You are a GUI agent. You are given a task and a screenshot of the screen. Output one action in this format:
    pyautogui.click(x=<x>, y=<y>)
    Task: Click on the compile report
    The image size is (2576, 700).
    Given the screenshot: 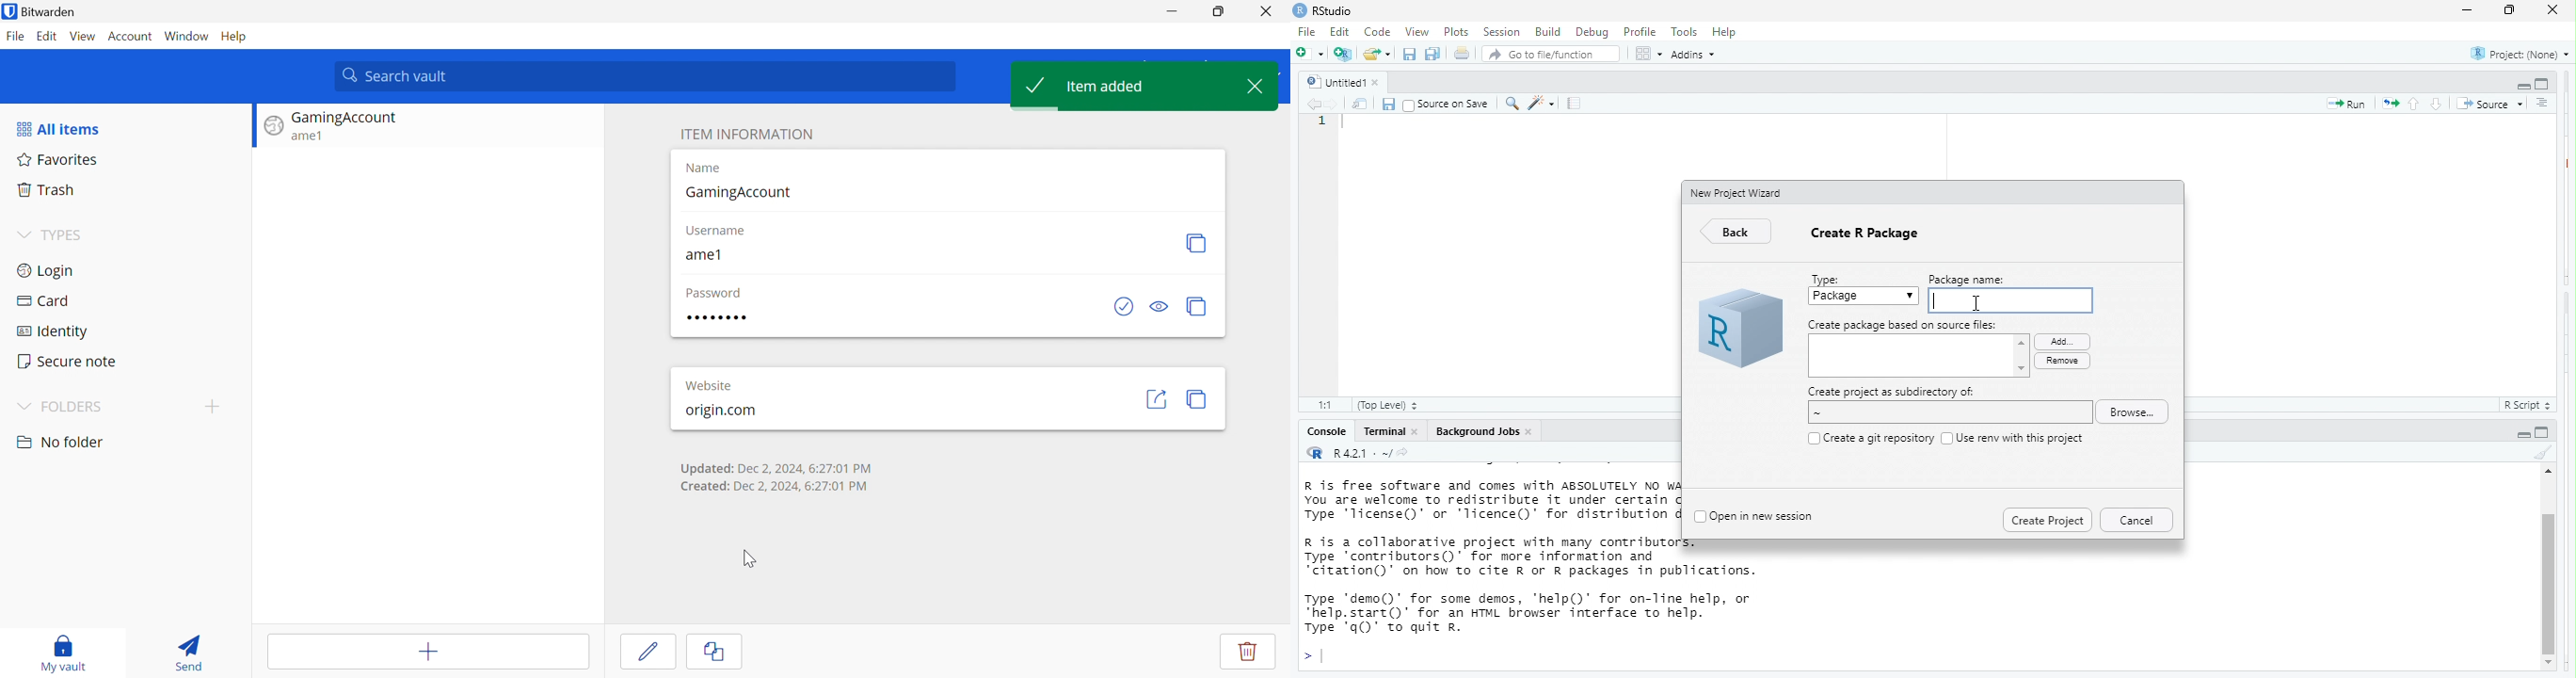 What is the action you would take?
    pyautogui.click(x=1576, y=105)
    